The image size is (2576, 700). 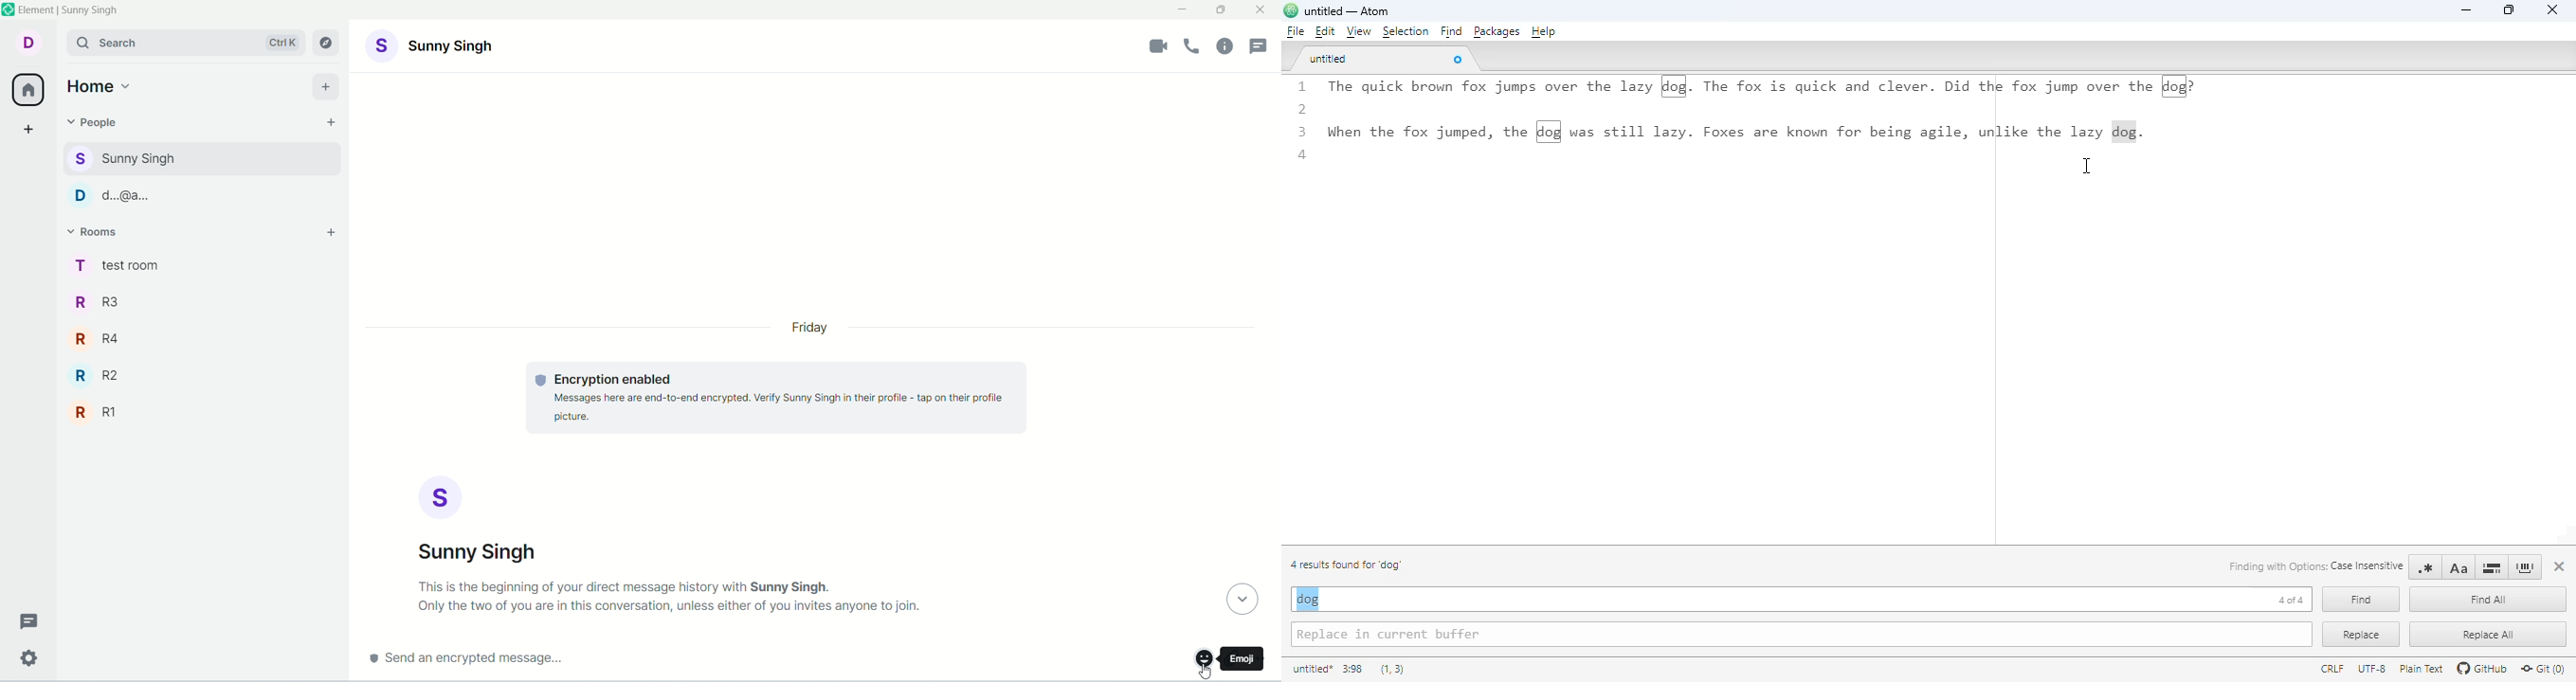 I want to click on emoji, so click(x=1243, y=657).